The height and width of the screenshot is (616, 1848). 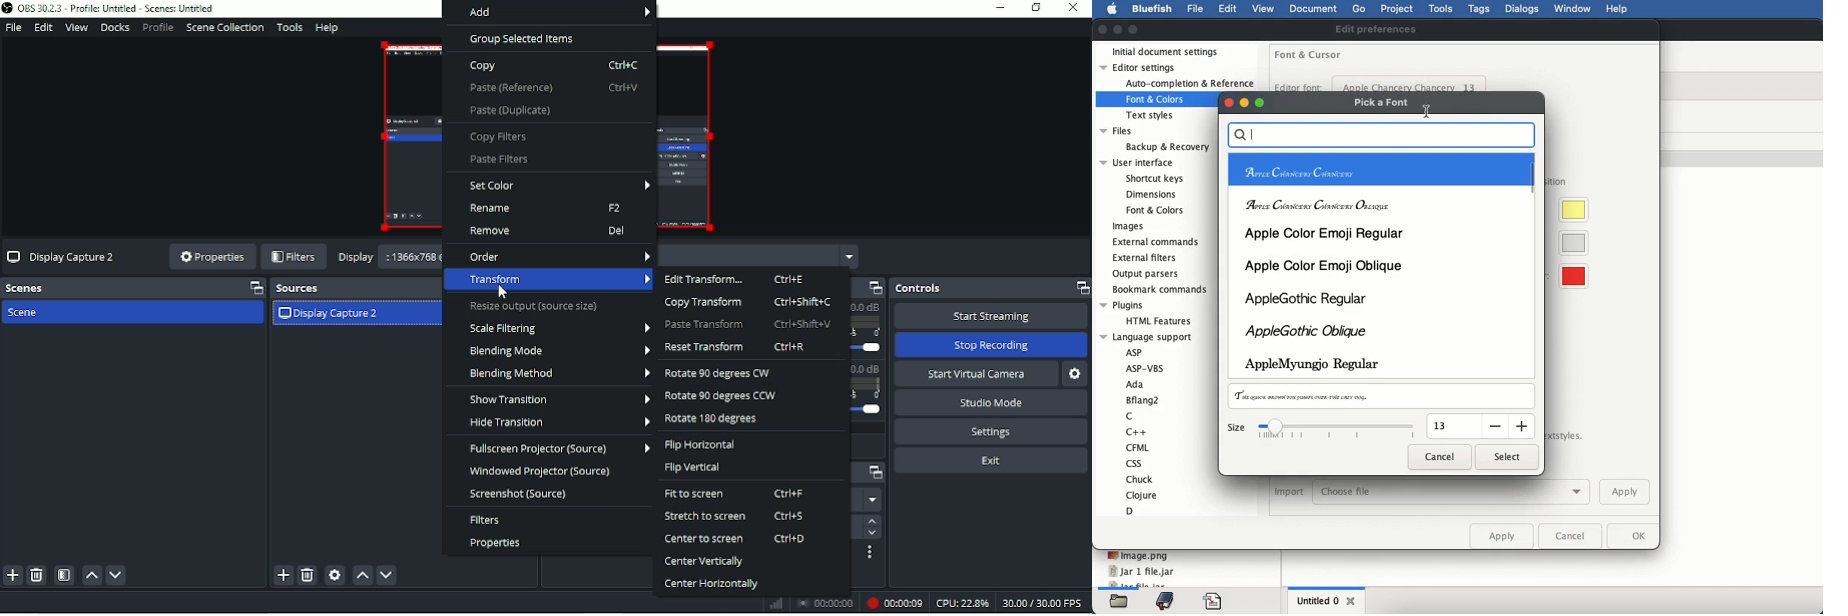 What do you see at coordinates (387, 576) in the screenshot?
I see `Move source(s) down` at bounding box center [387, 576].